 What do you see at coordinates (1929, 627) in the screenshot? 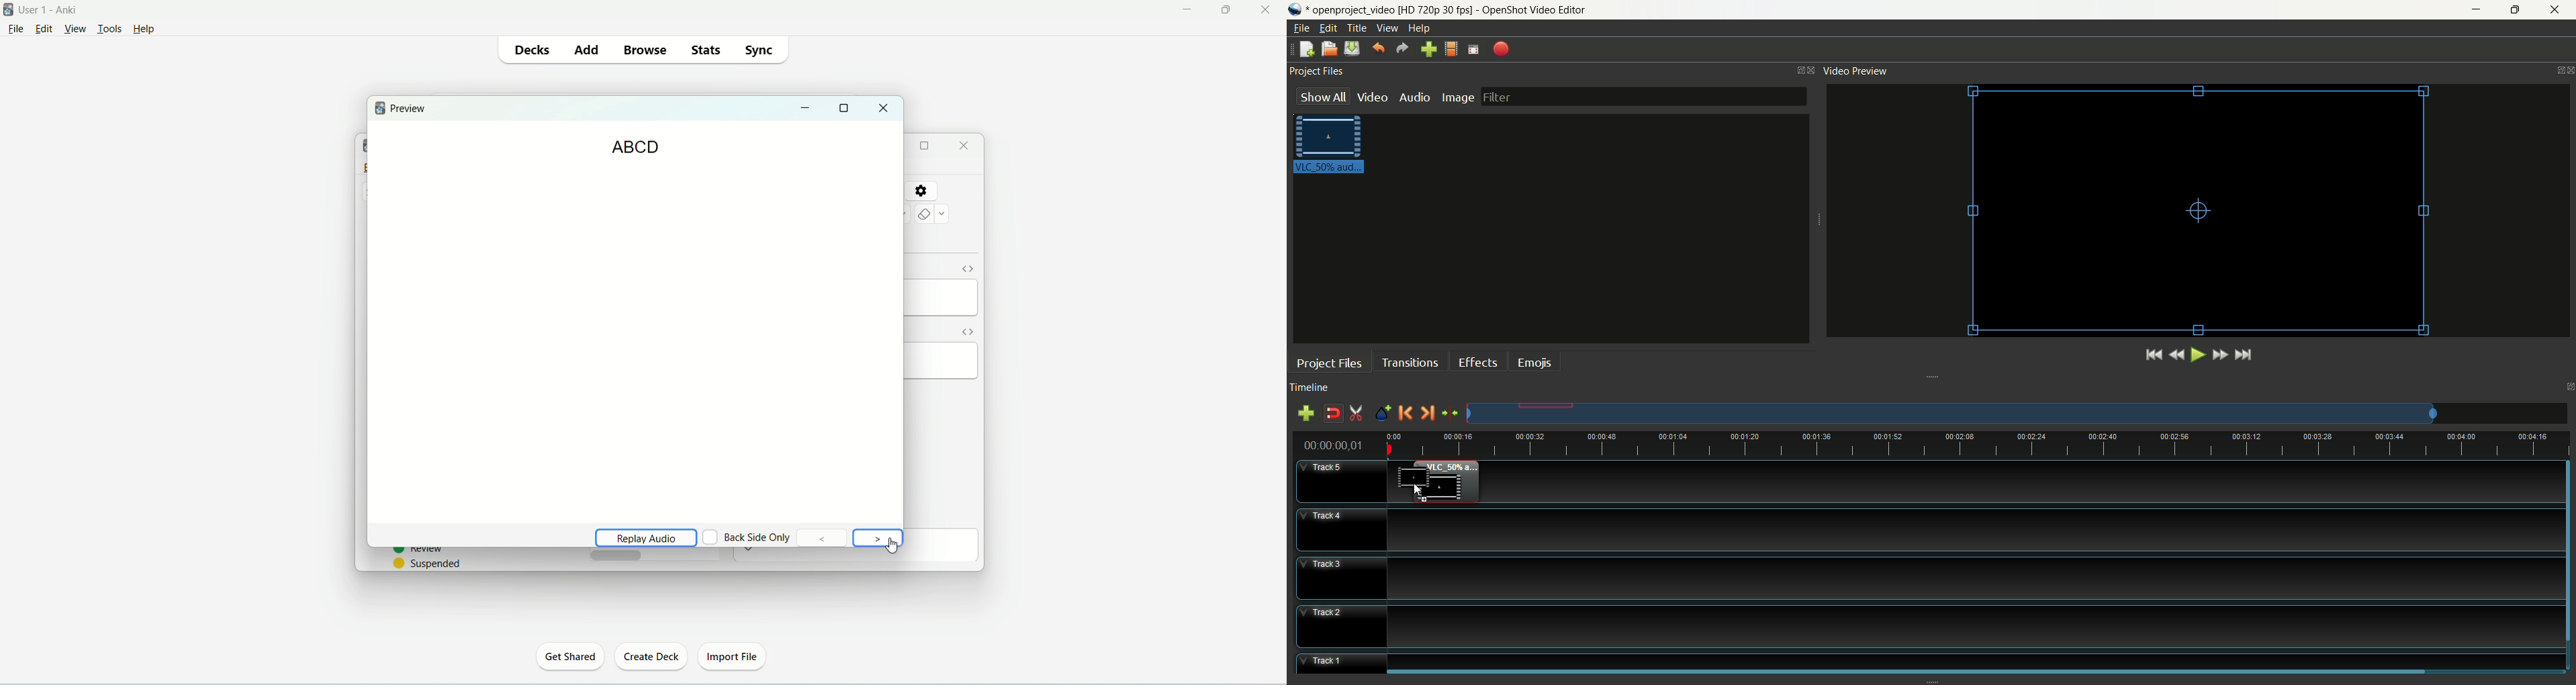
I see `track2` at bounding box center [1929, 627].